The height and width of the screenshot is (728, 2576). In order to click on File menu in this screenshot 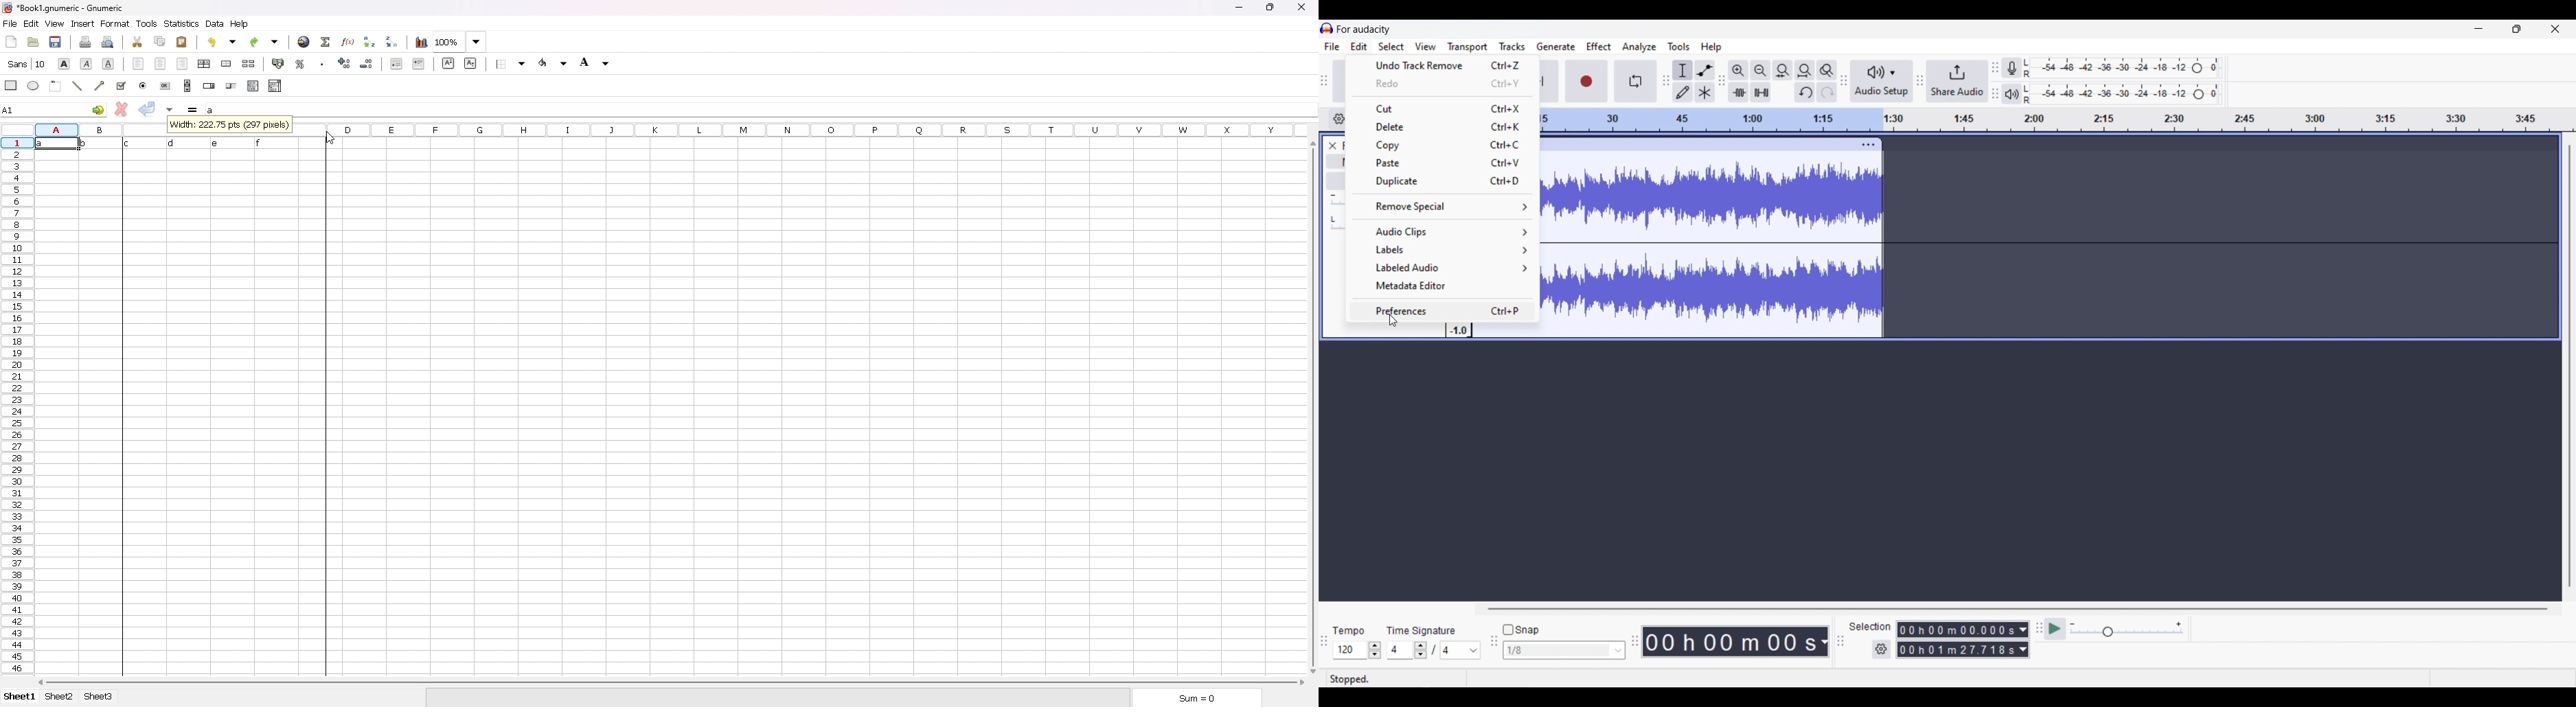, I will do `click(1332, 46)`.